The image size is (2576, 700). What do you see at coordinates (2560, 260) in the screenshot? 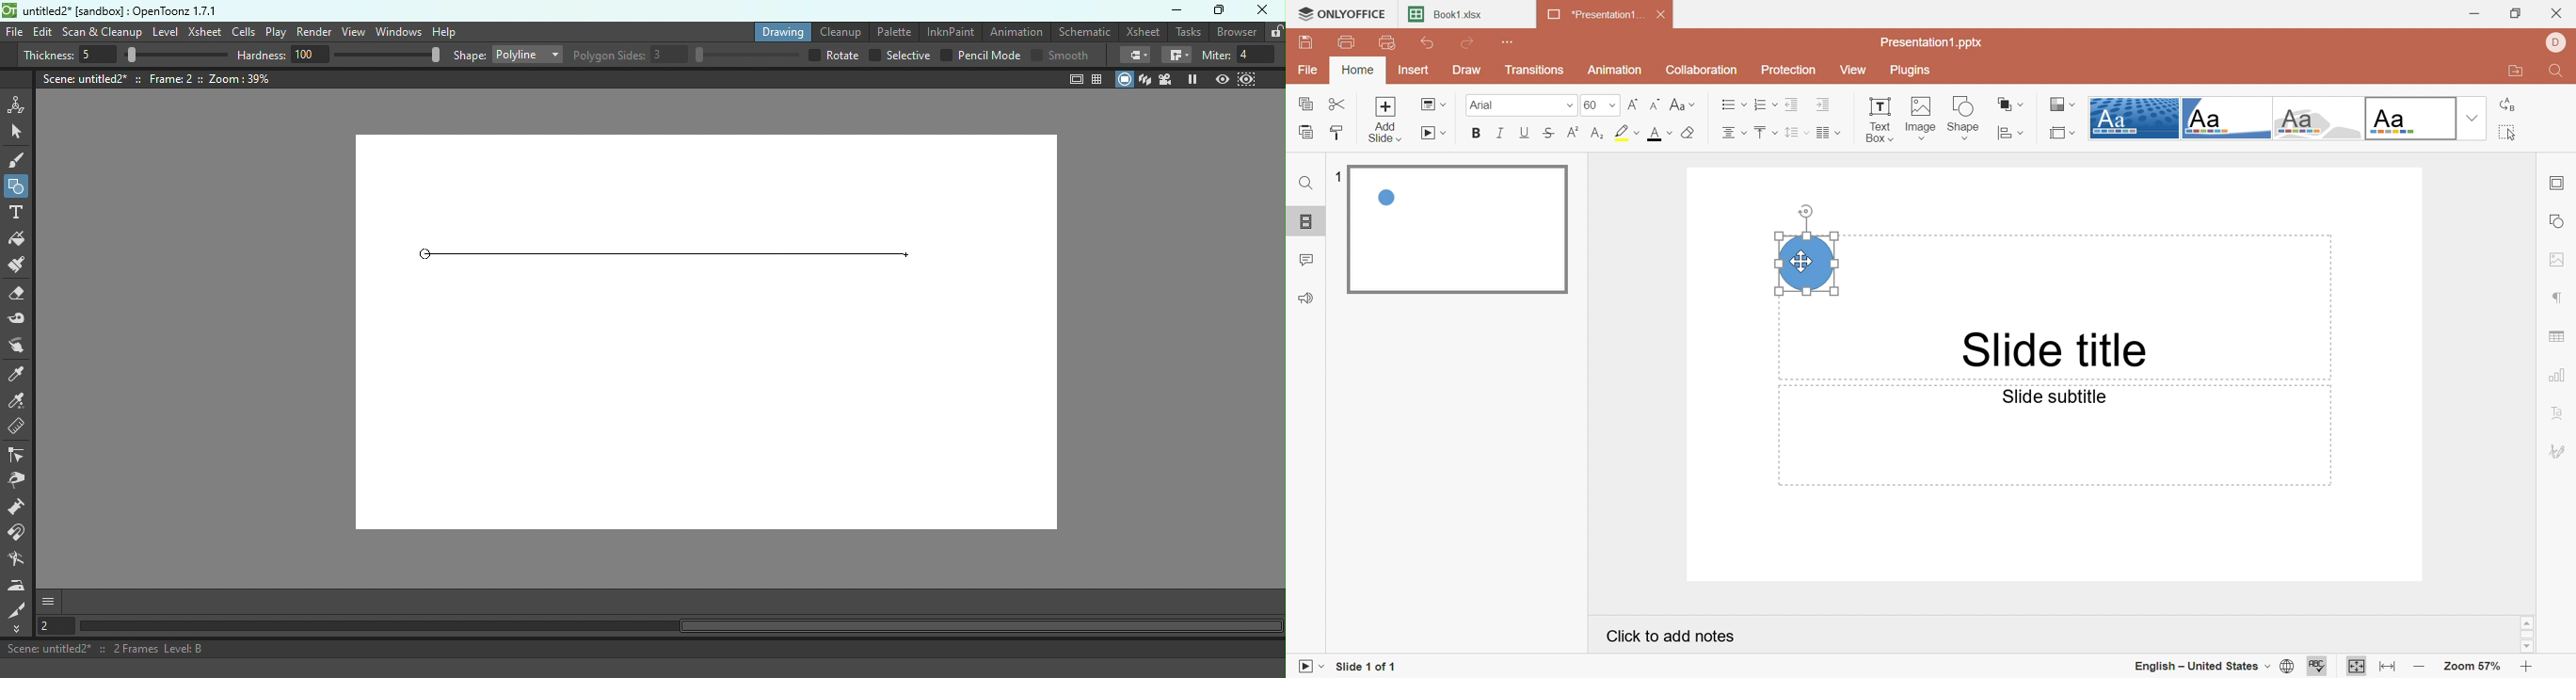
I see `Image settings` at bounding box center [2560, 260].